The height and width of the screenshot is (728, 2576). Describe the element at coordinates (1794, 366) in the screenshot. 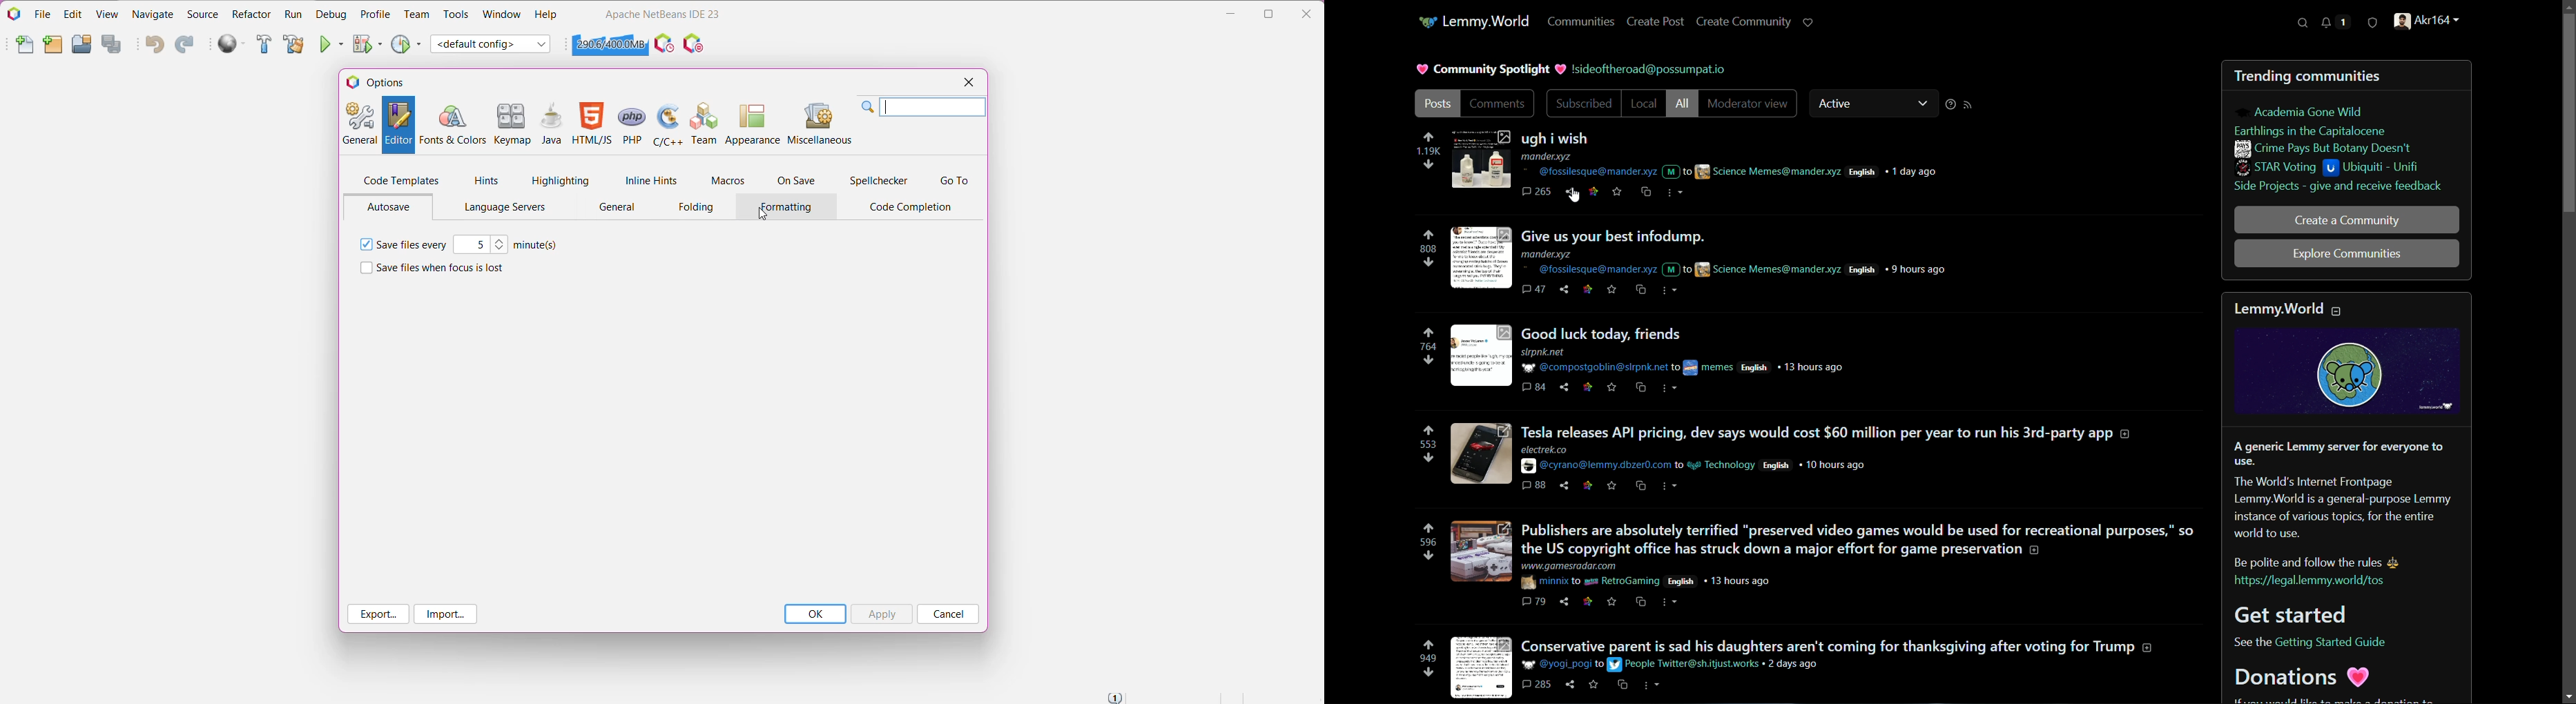

I see `English  13 hours ago` at that location.